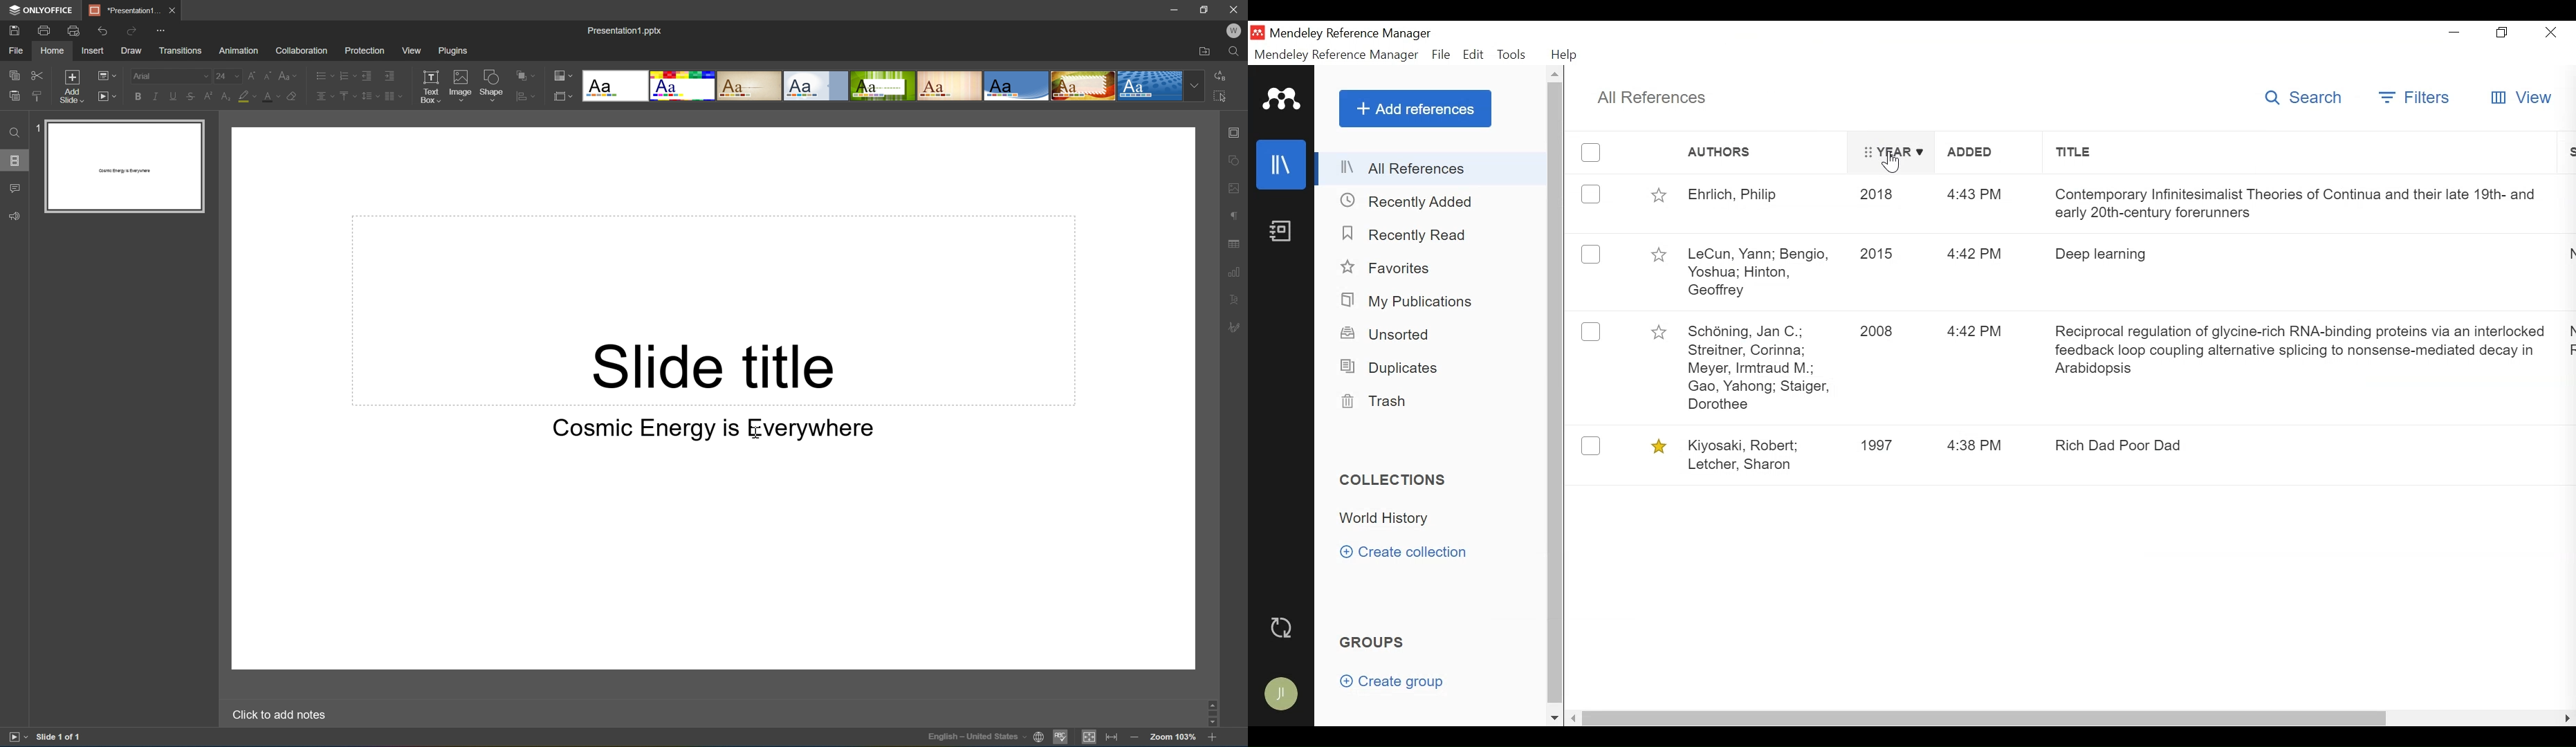  What do you see at coordinates (1990, 717) in the screenshot?
I see `Horizontal Scroll bar` at bounding box center [1990, 717].